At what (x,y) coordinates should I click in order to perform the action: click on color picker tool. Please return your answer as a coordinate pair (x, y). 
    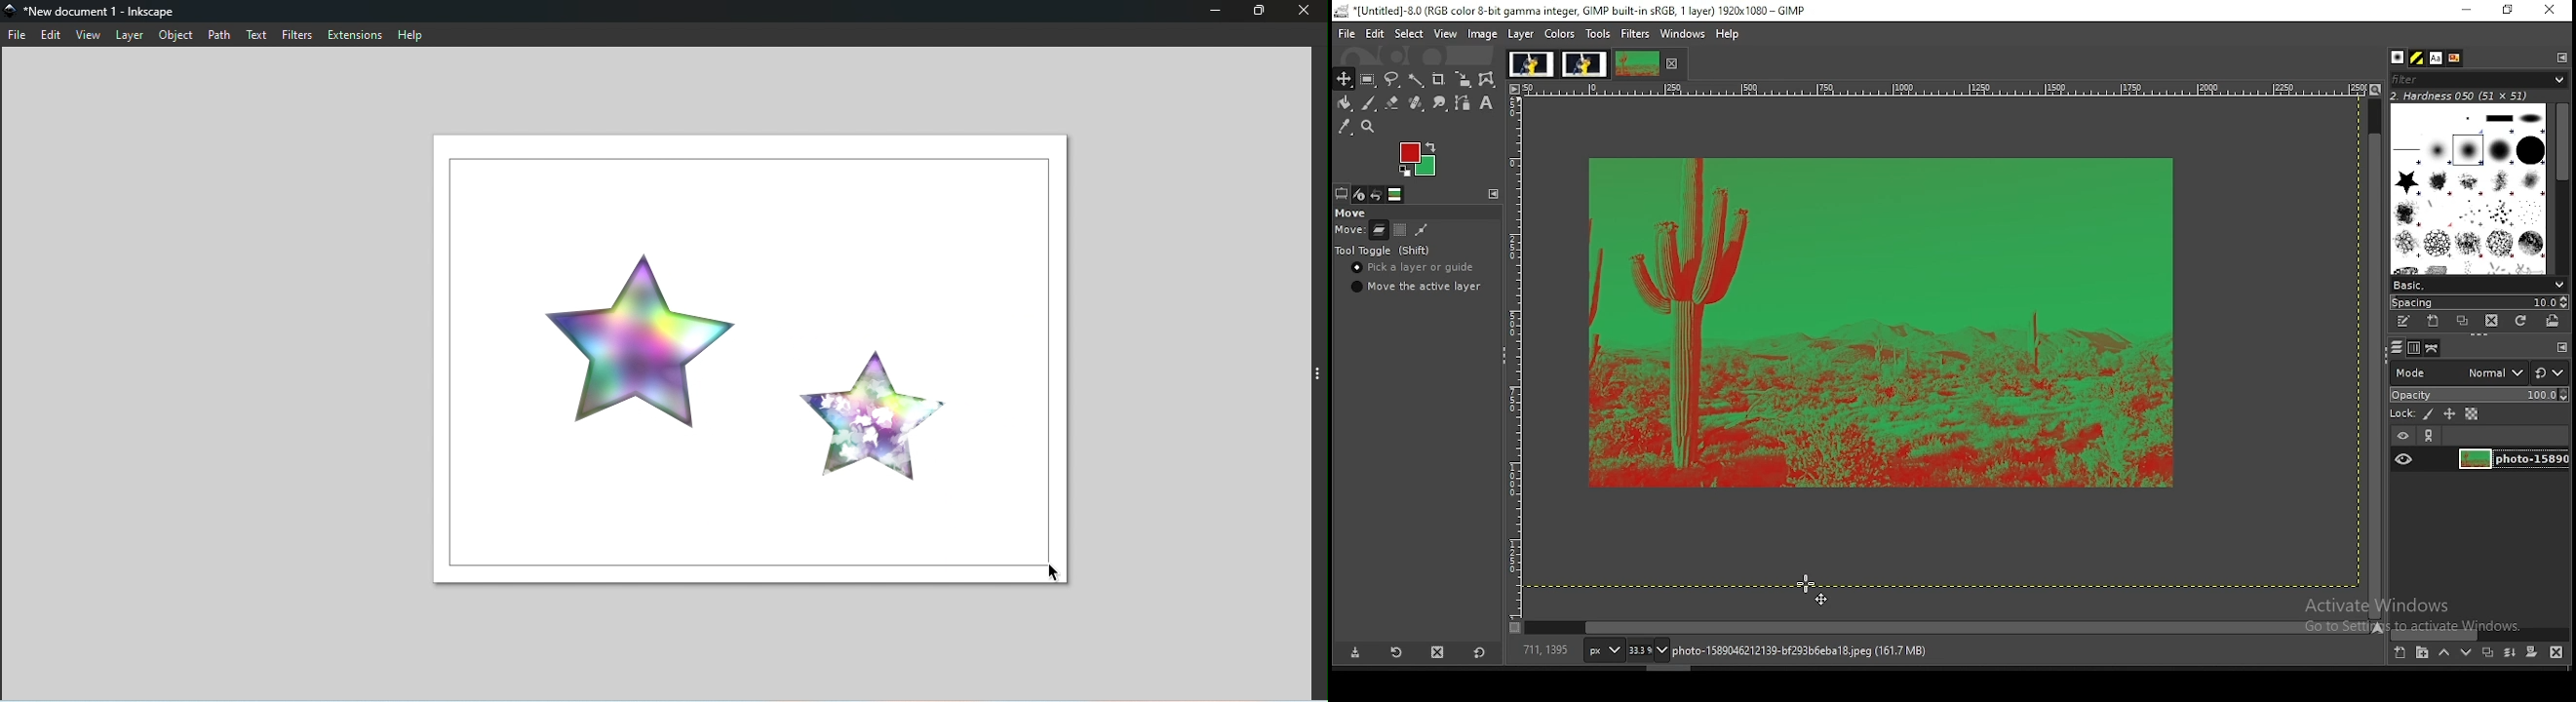
    Looking at the image, I should click on (1345, 127).